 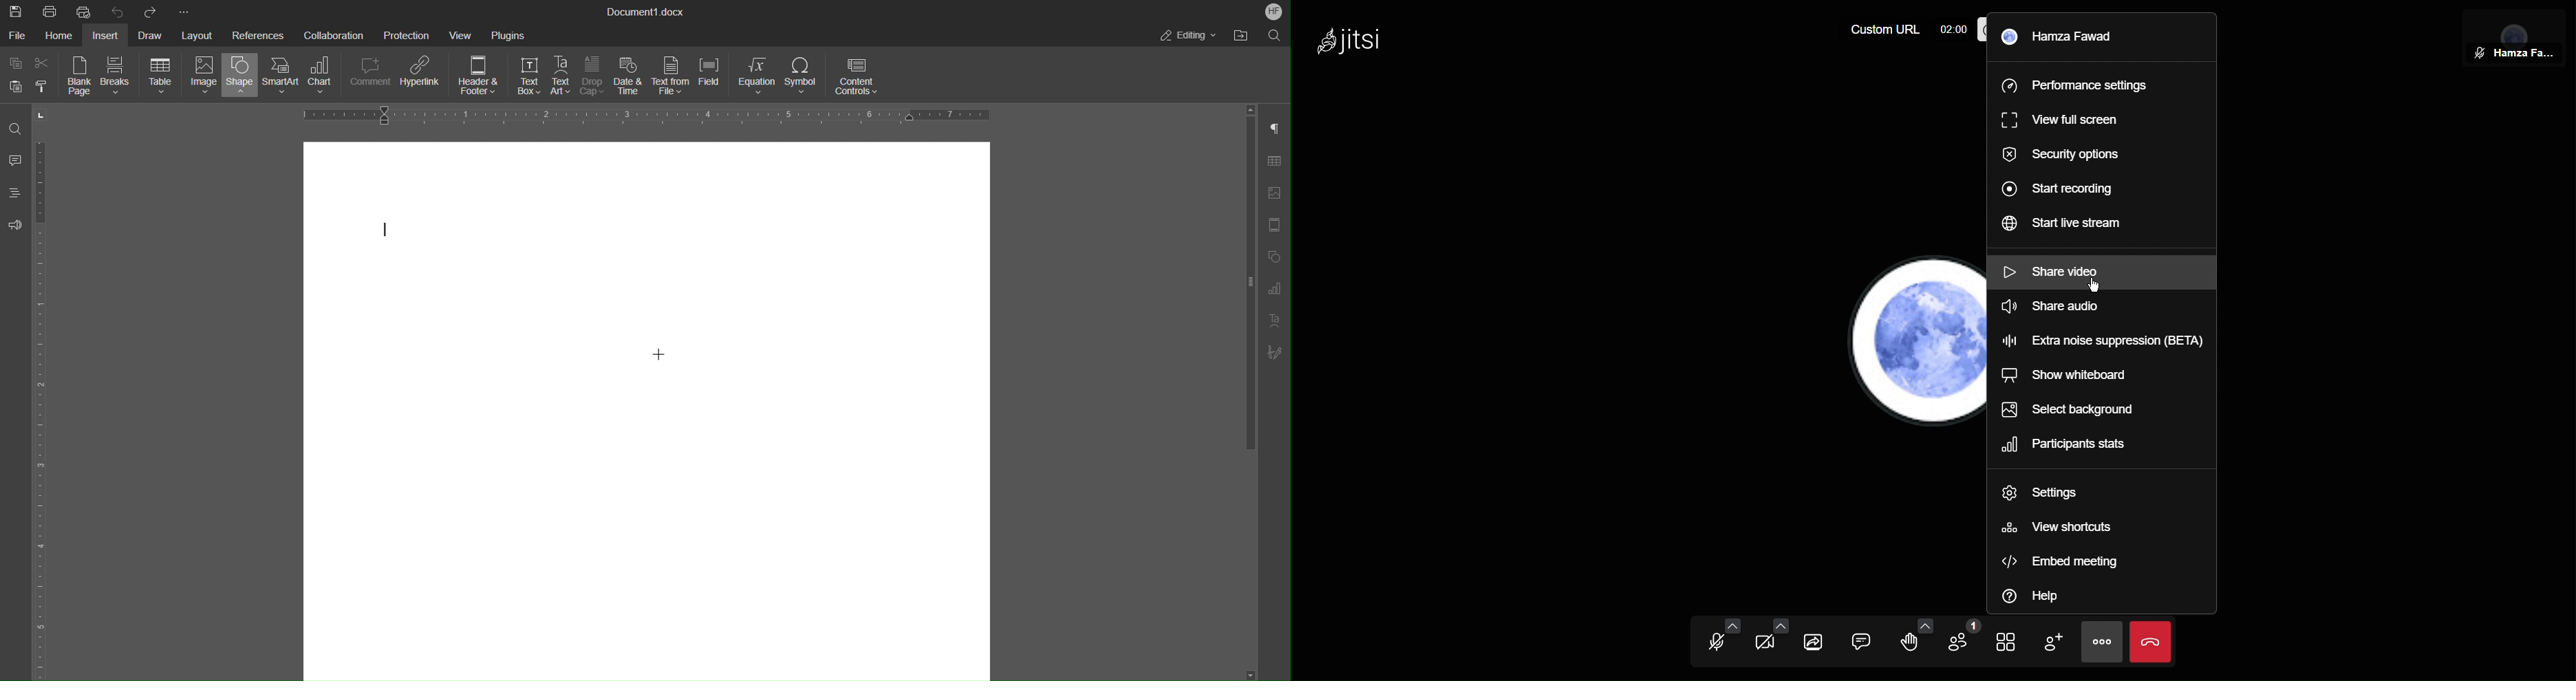 I want to click on Comments, so click(x=16, y=162).